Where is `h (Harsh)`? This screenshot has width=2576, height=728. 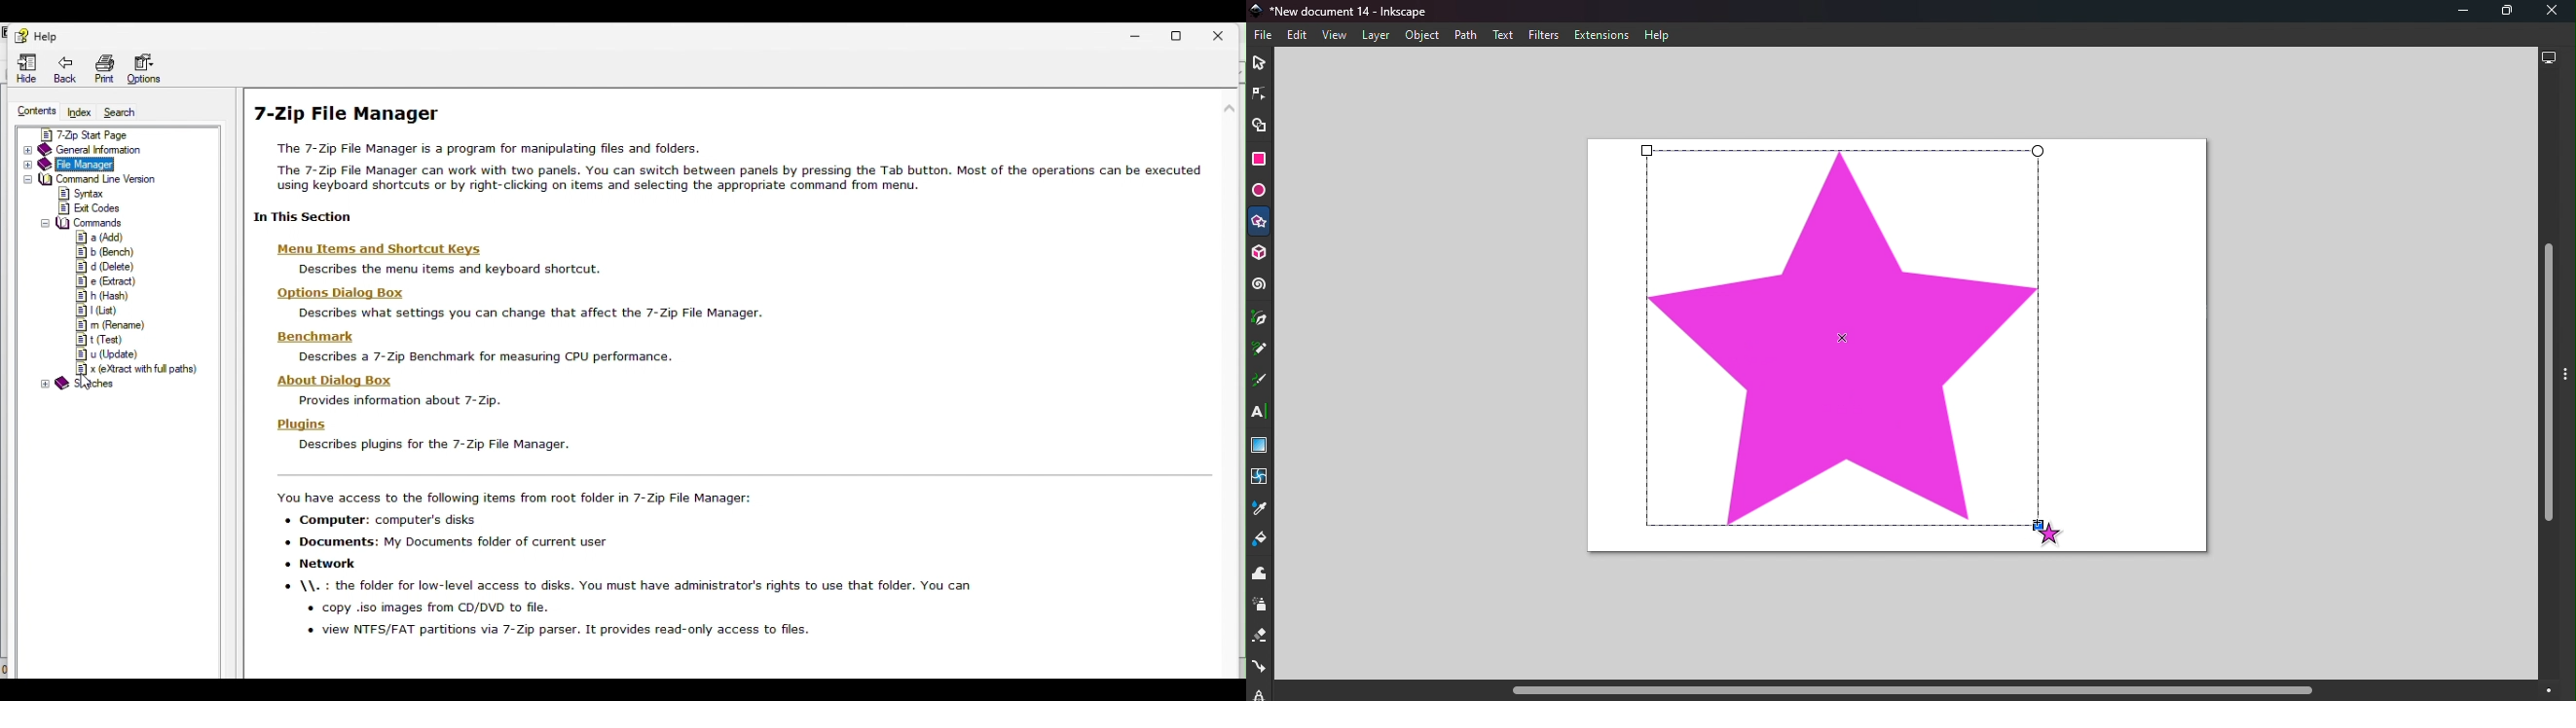
h (Harsh) is located at coordinates (107, 295).